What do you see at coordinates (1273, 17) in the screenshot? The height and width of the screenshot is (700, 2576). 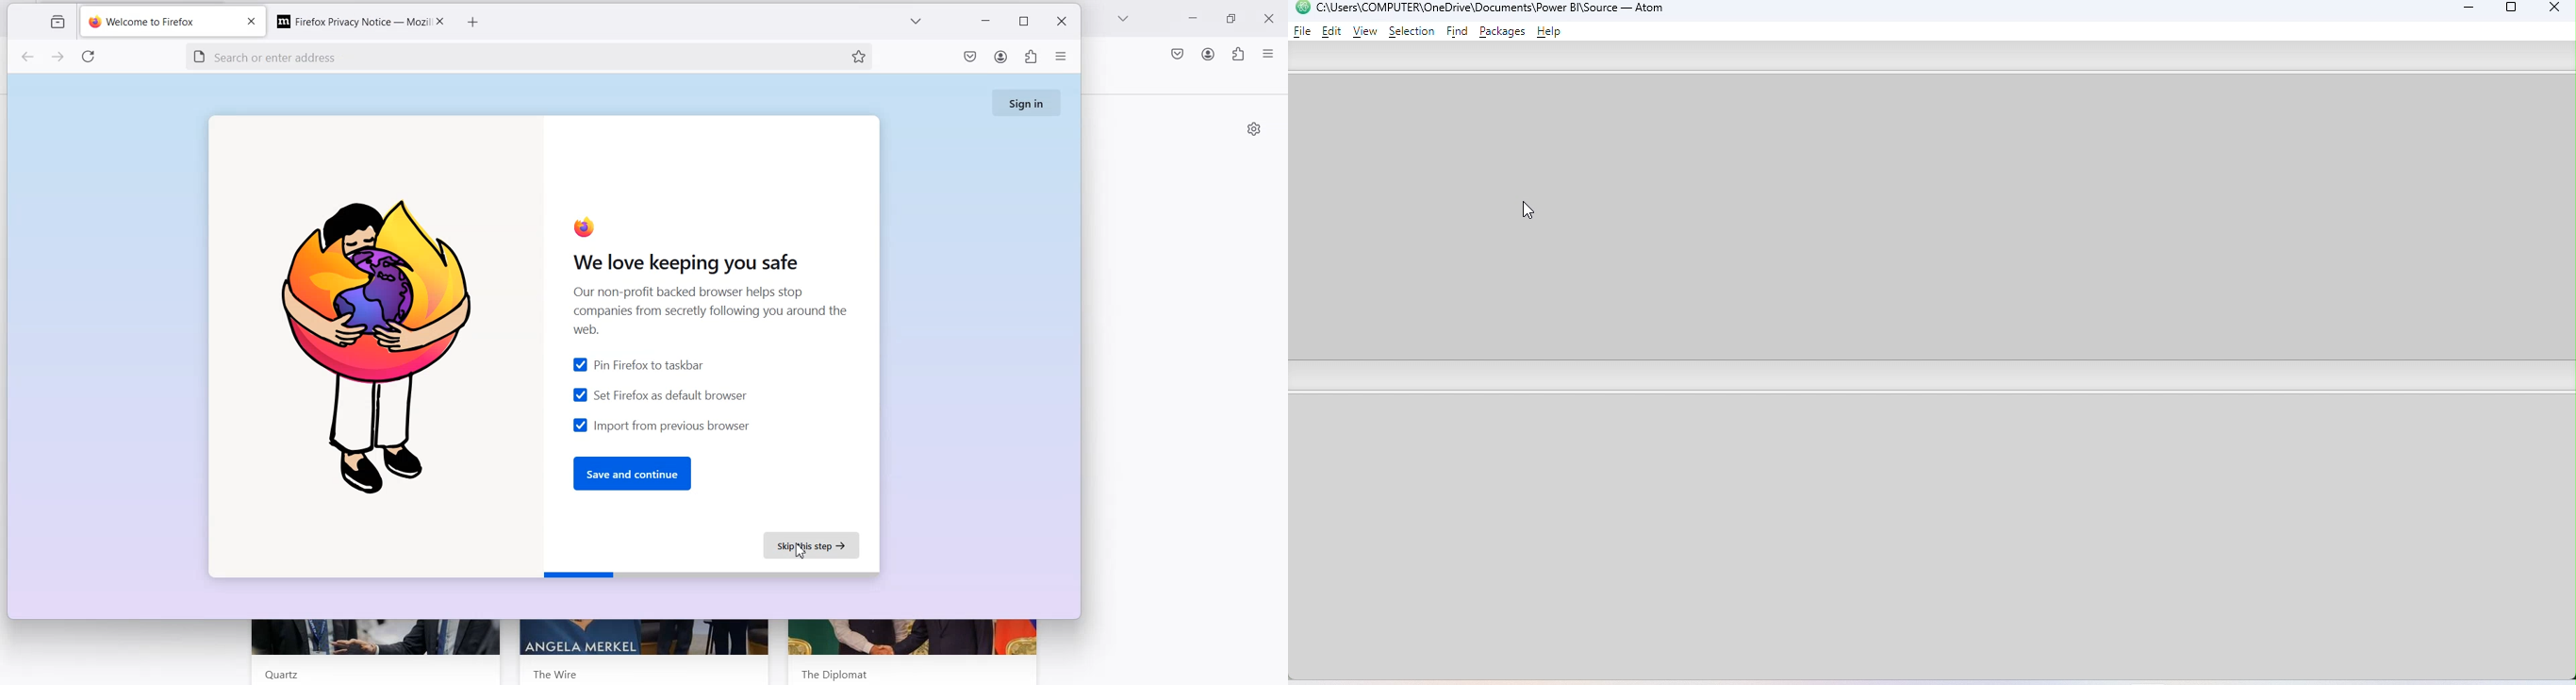 I see `Close` at bounding box center [1273, 17].